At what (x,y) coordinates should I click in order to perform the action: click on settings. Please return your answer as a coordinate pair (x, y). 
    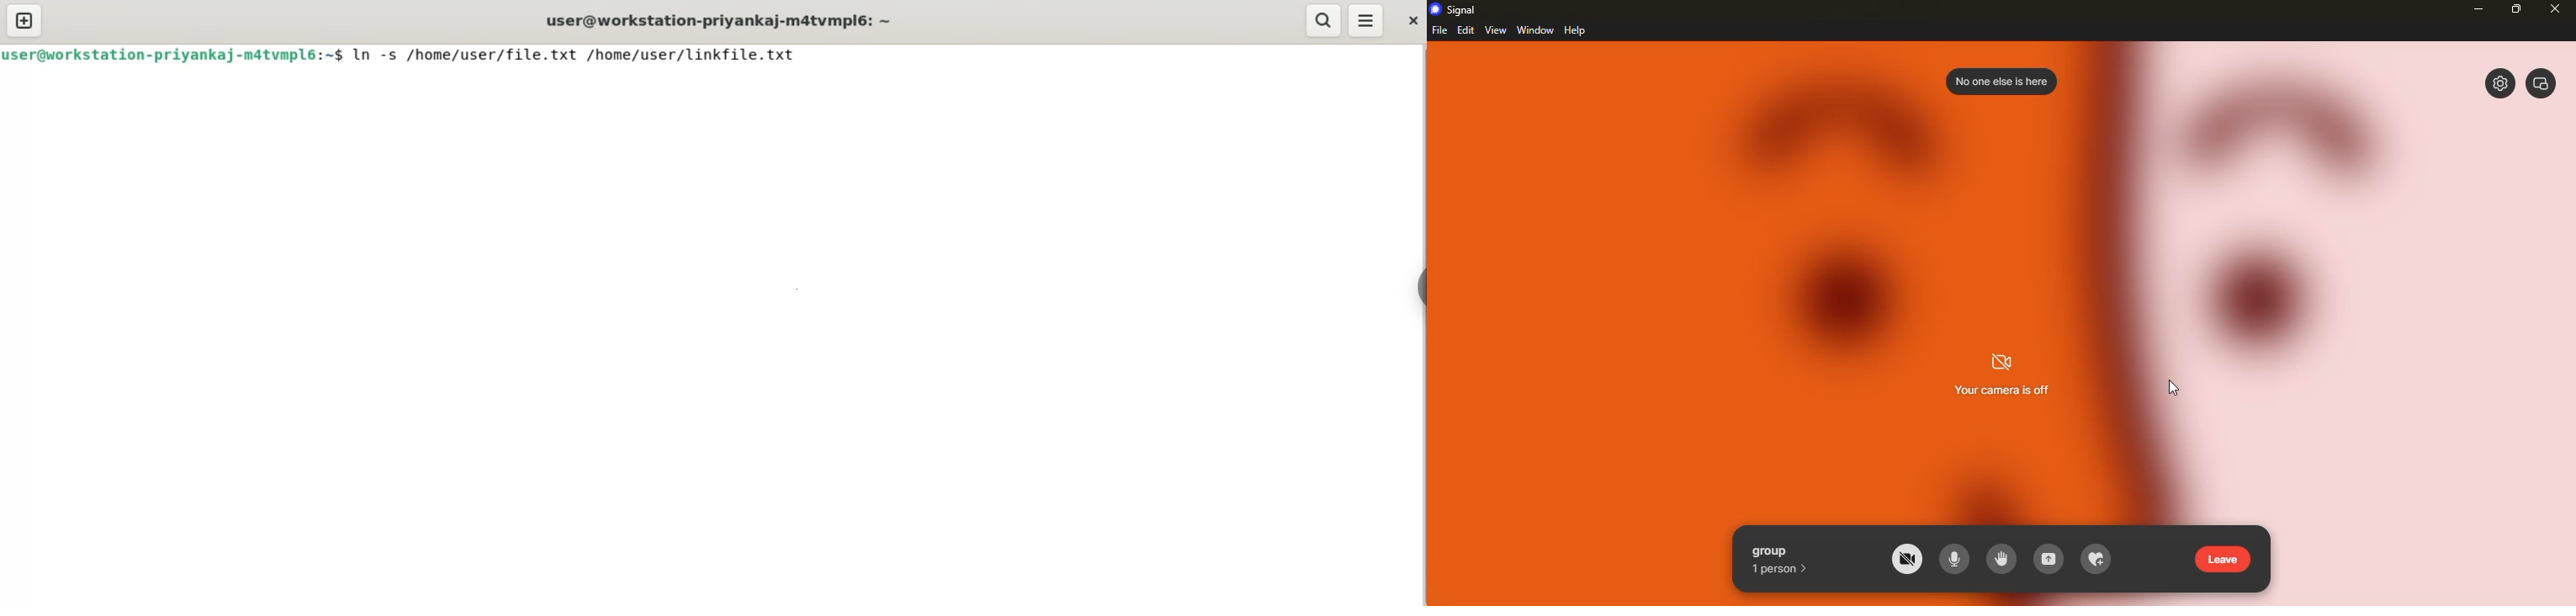
    Looking at the image, I should click on (2495, 84).